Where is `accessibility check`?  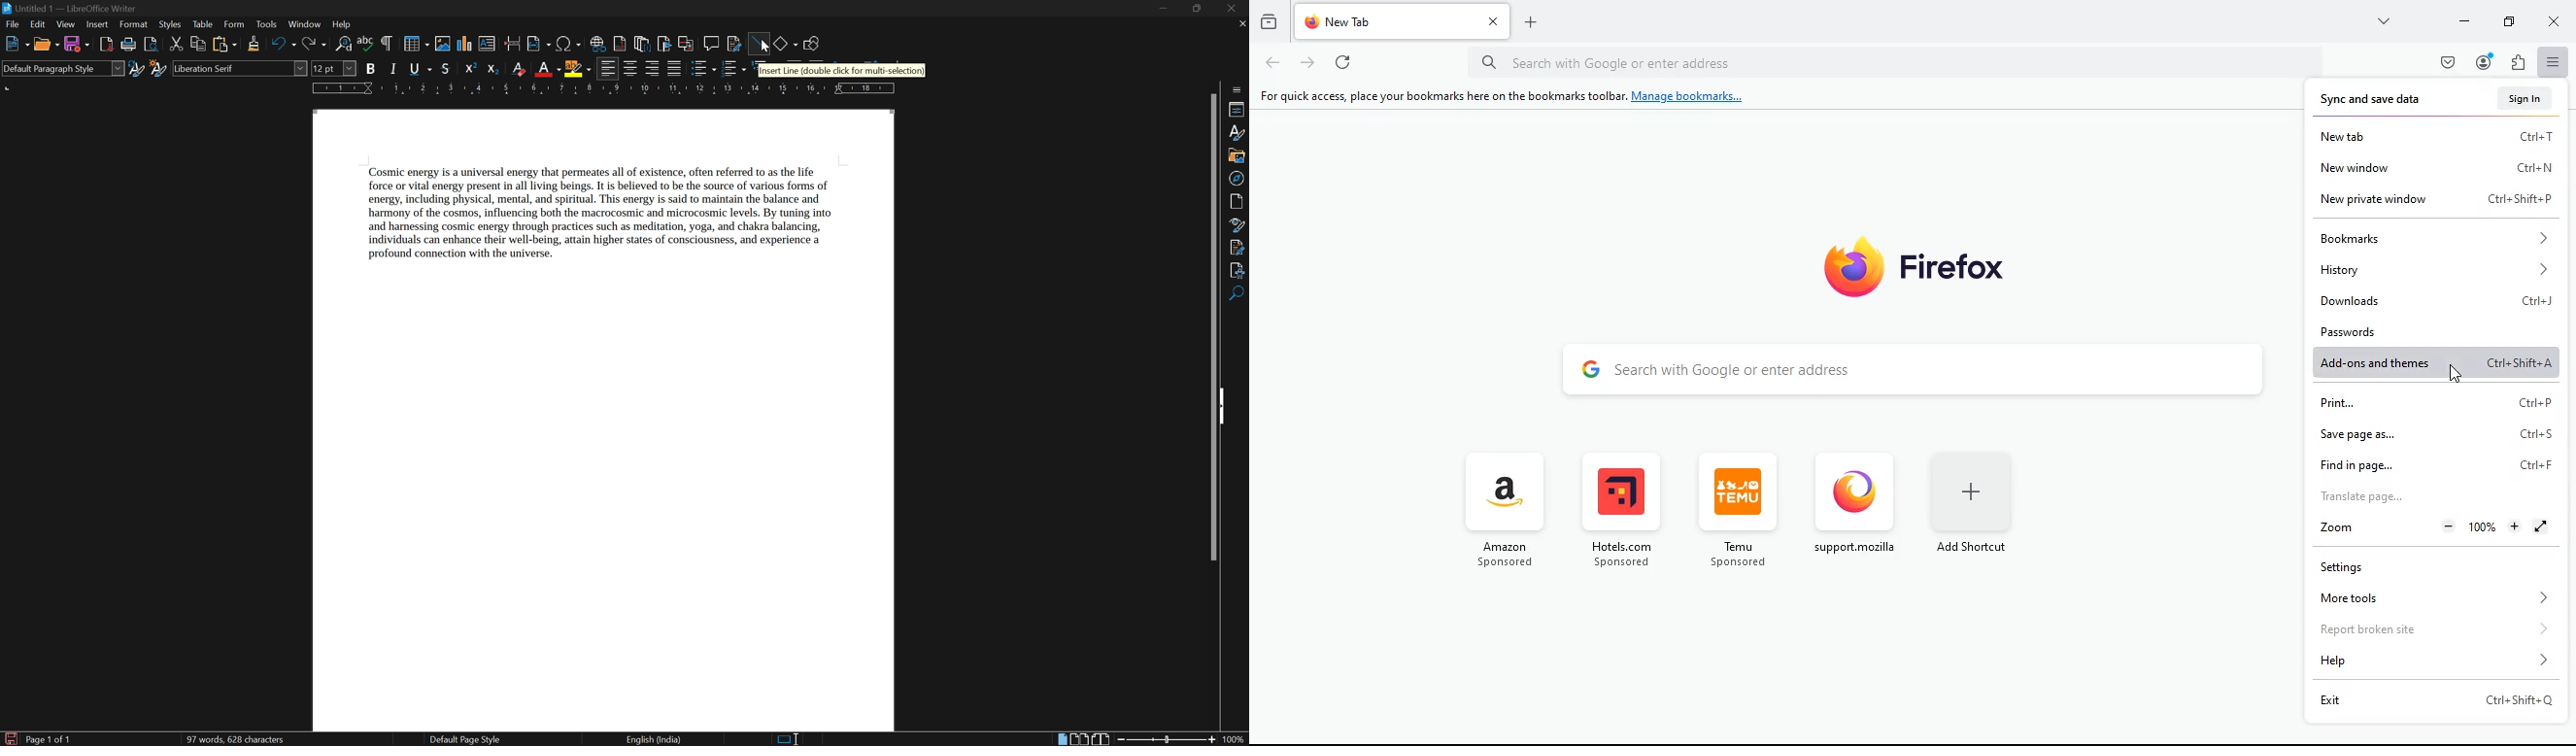
accessibility check is located at coordinates (1239, 271).